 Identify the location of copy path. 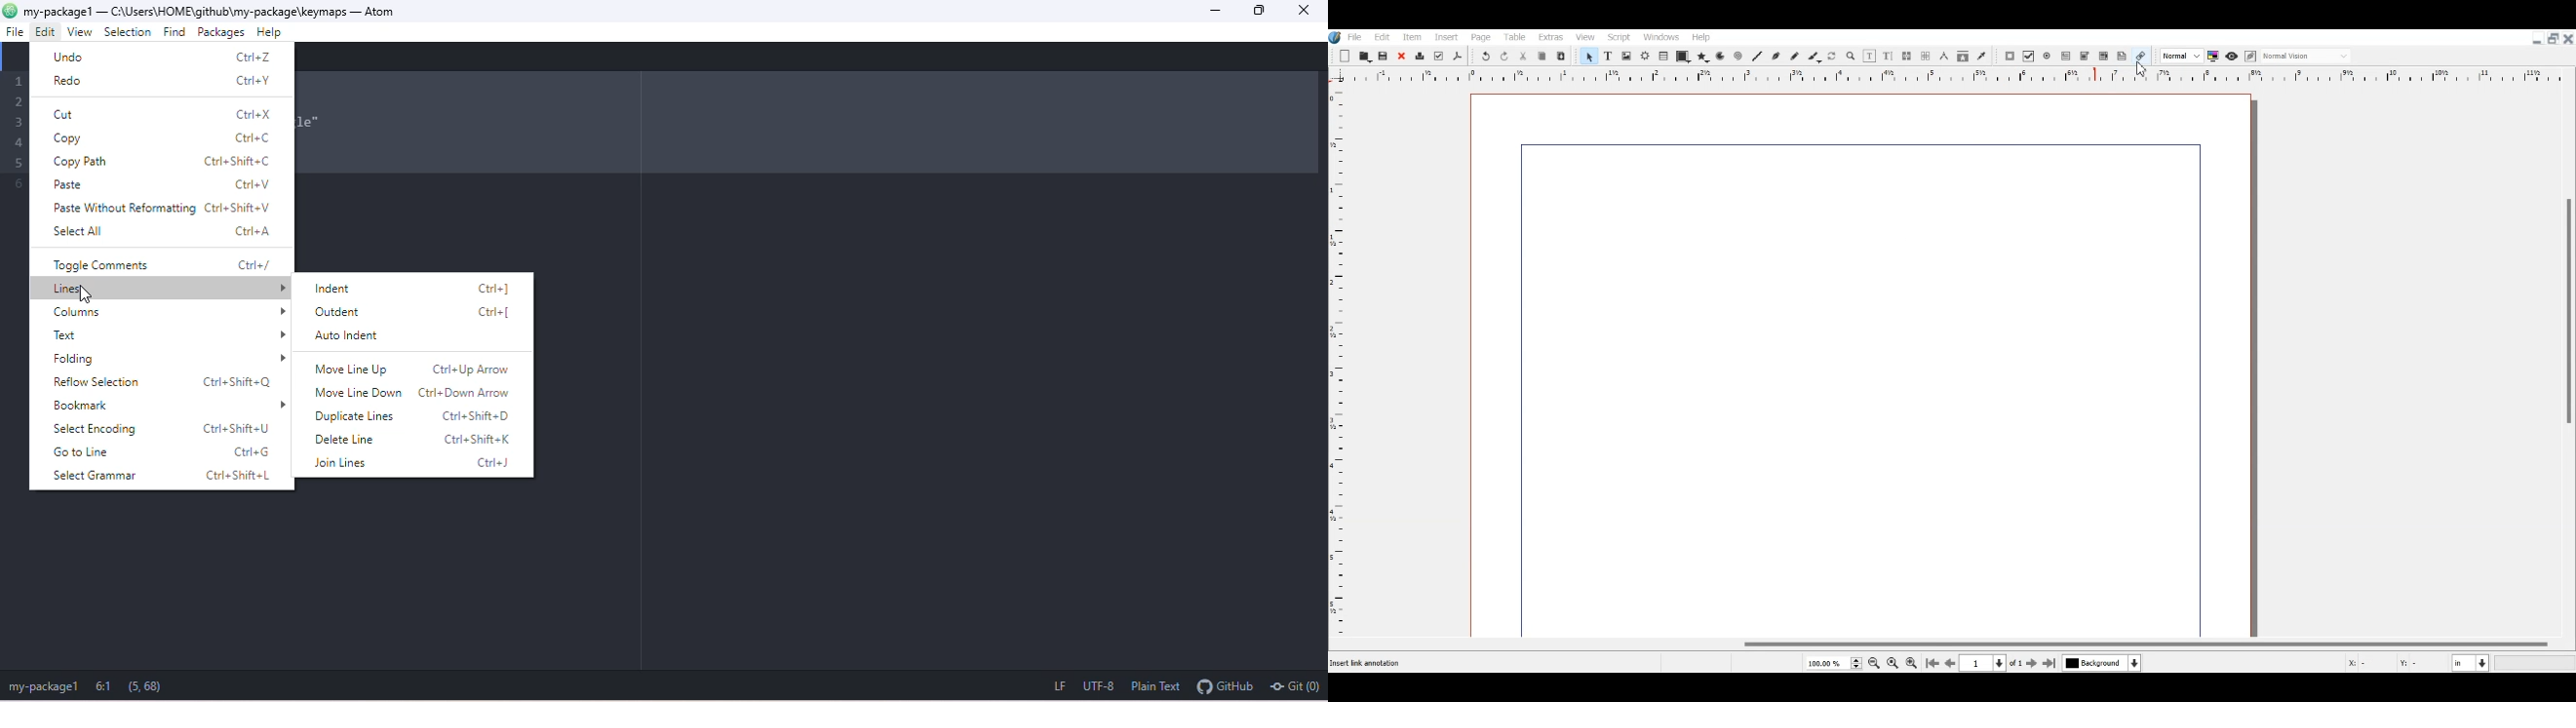
(165, 160).